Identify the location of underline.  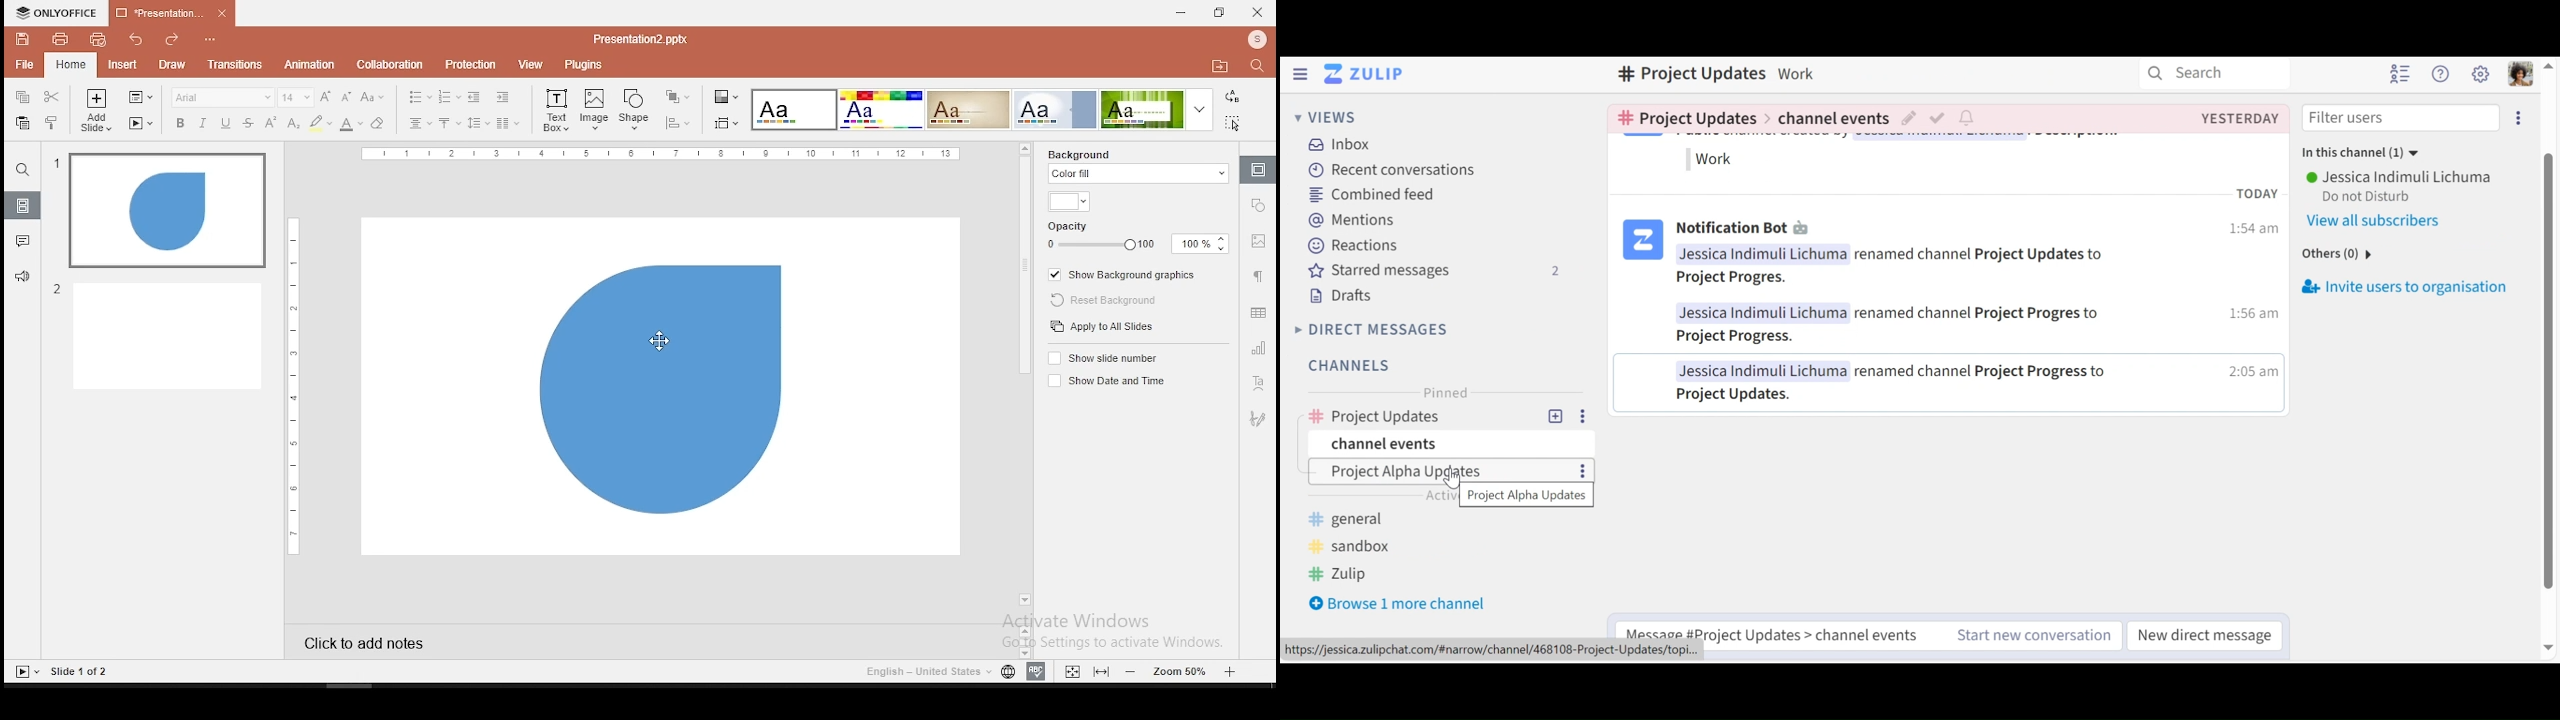
(226, 123).